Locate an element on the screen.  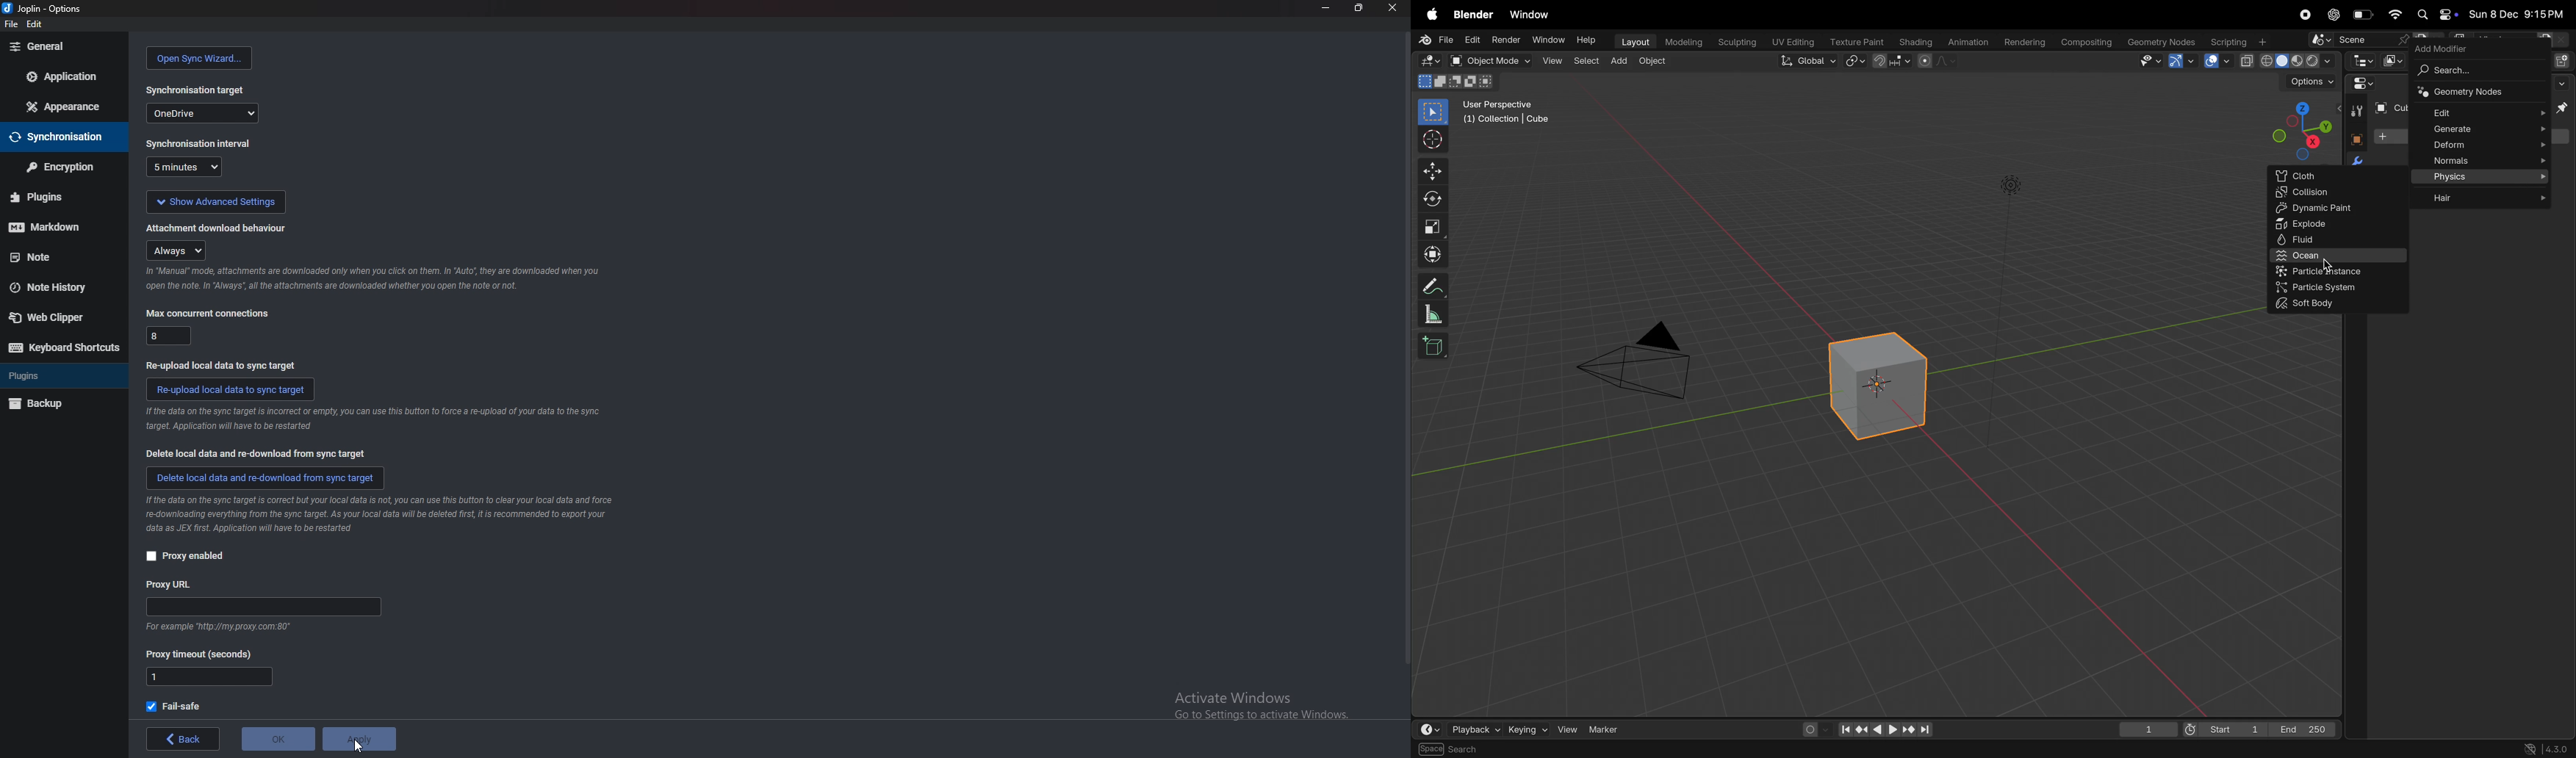
proxy timeout is located at coordinates (204, 653).